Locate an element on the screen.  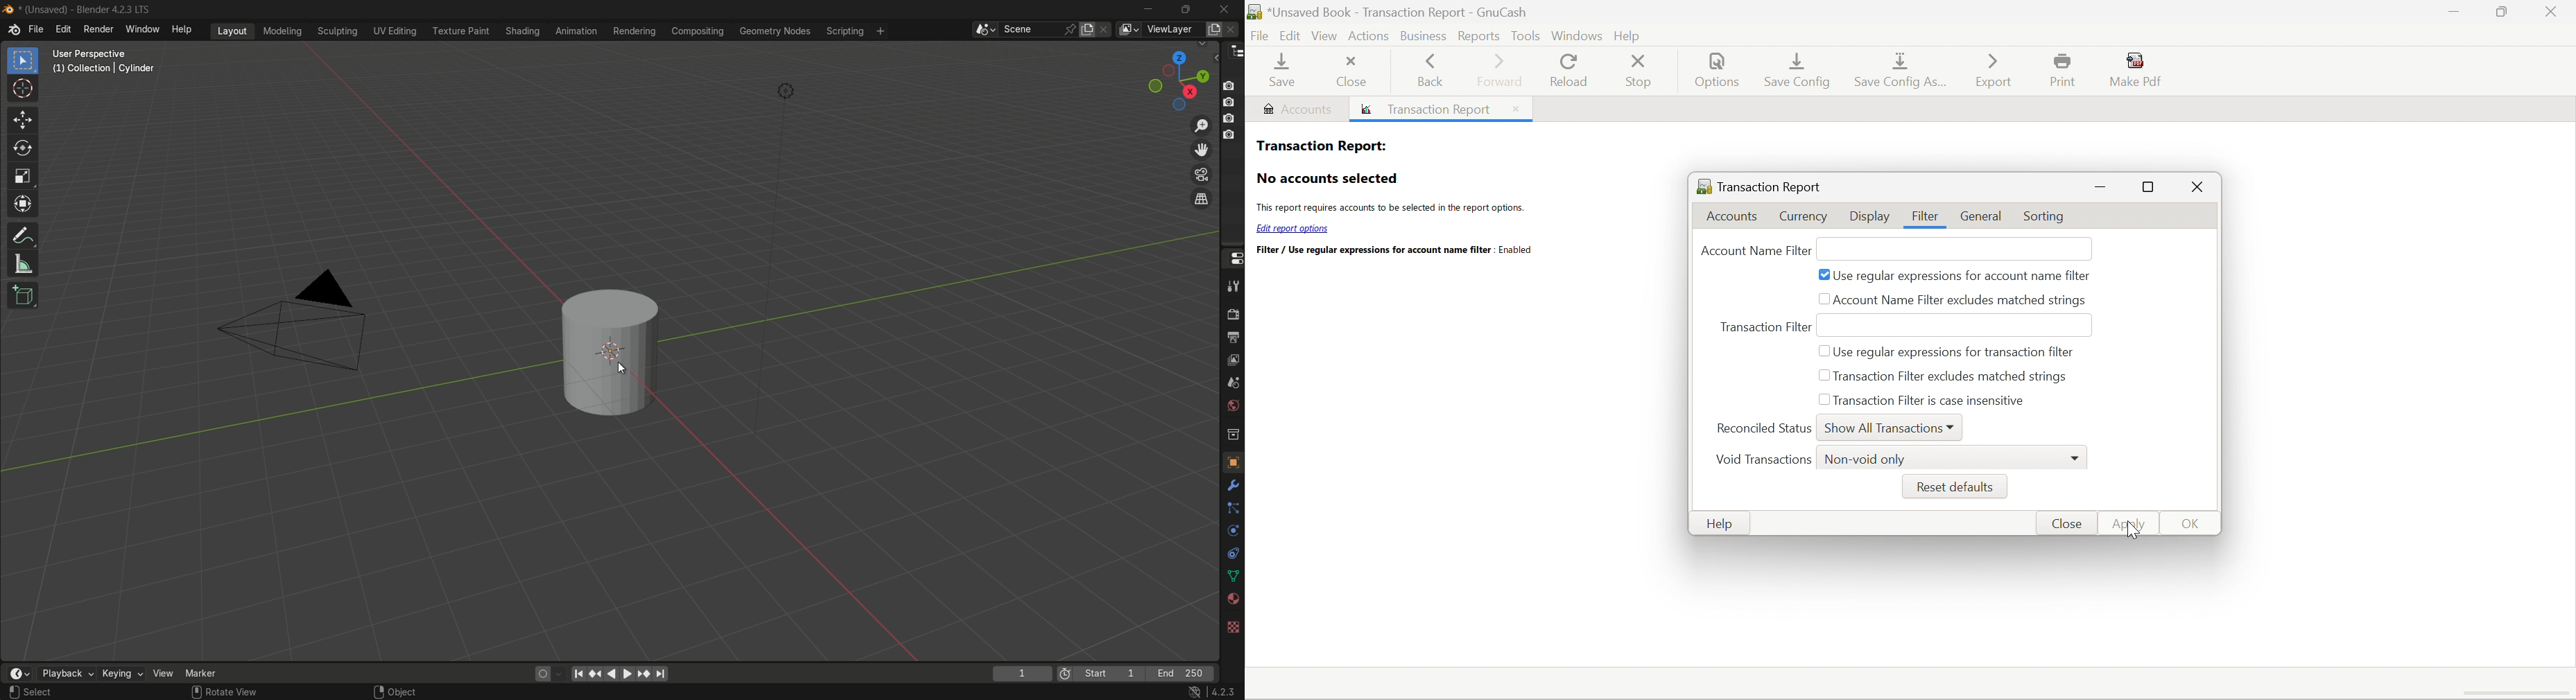
Close is located at coordinates (1351, 70).